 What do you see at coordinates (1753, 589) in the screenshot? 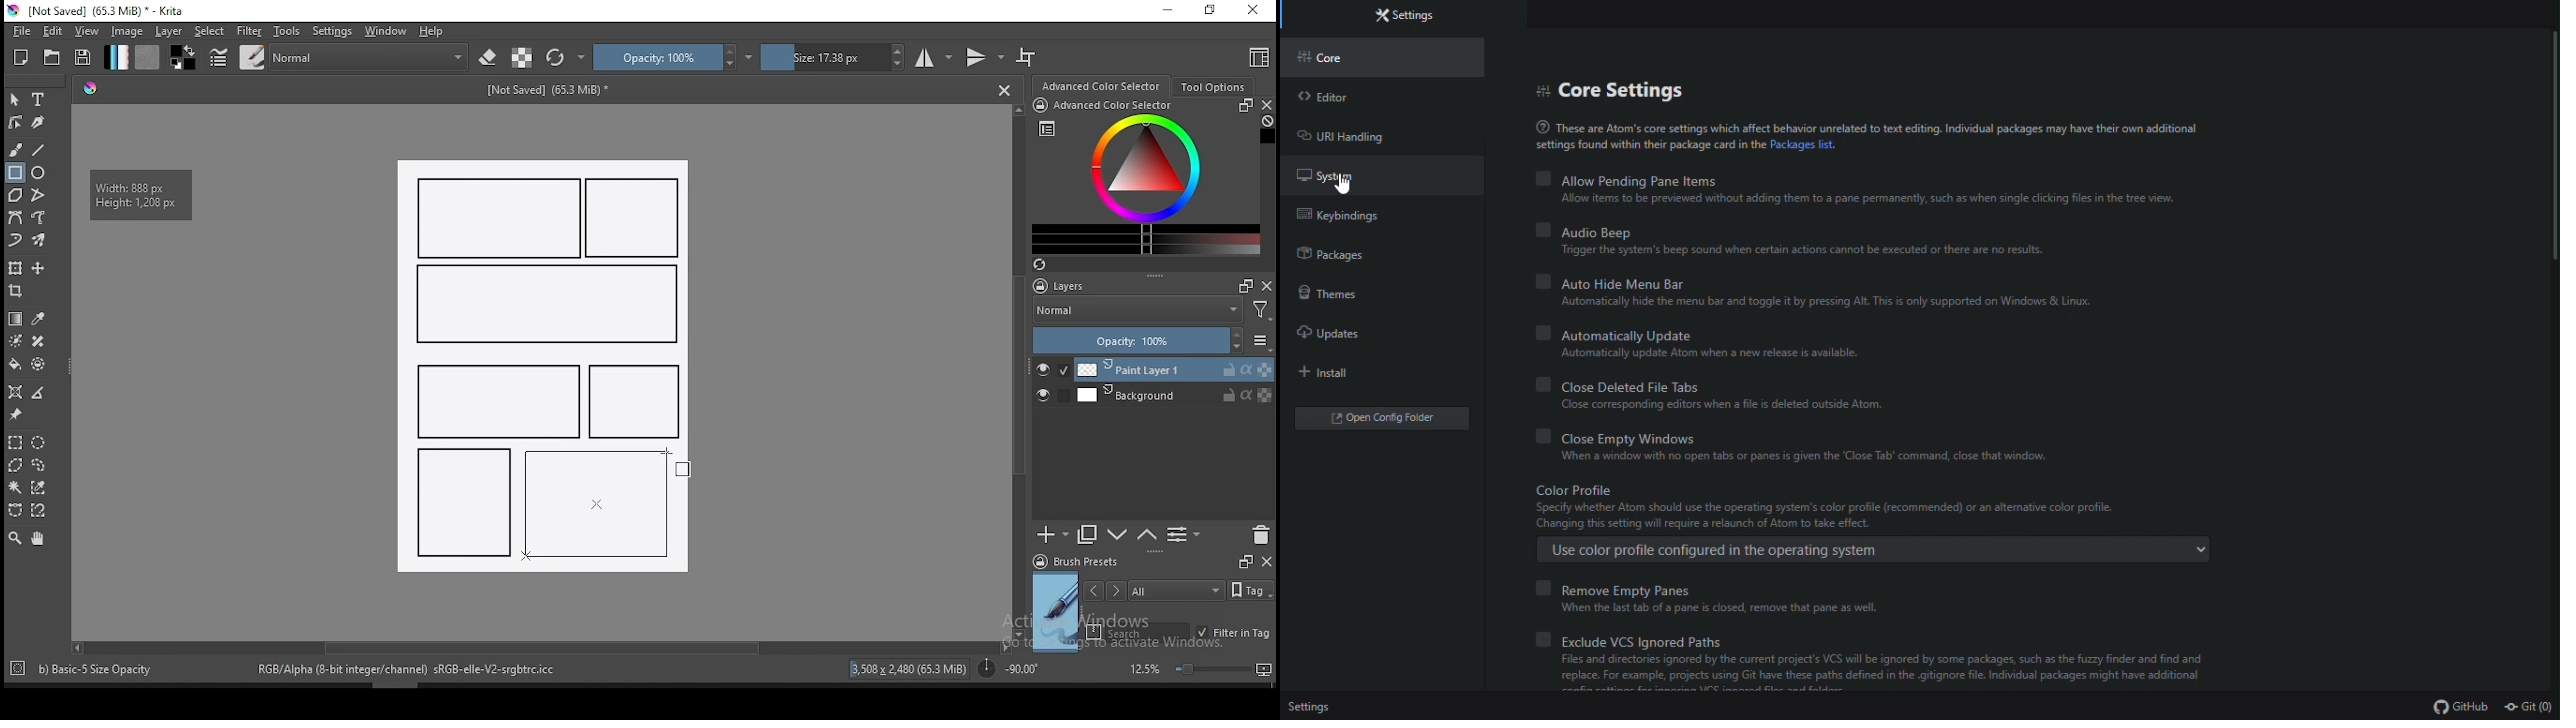
I see `remove empty panes` at bounding box center [1753, 589].